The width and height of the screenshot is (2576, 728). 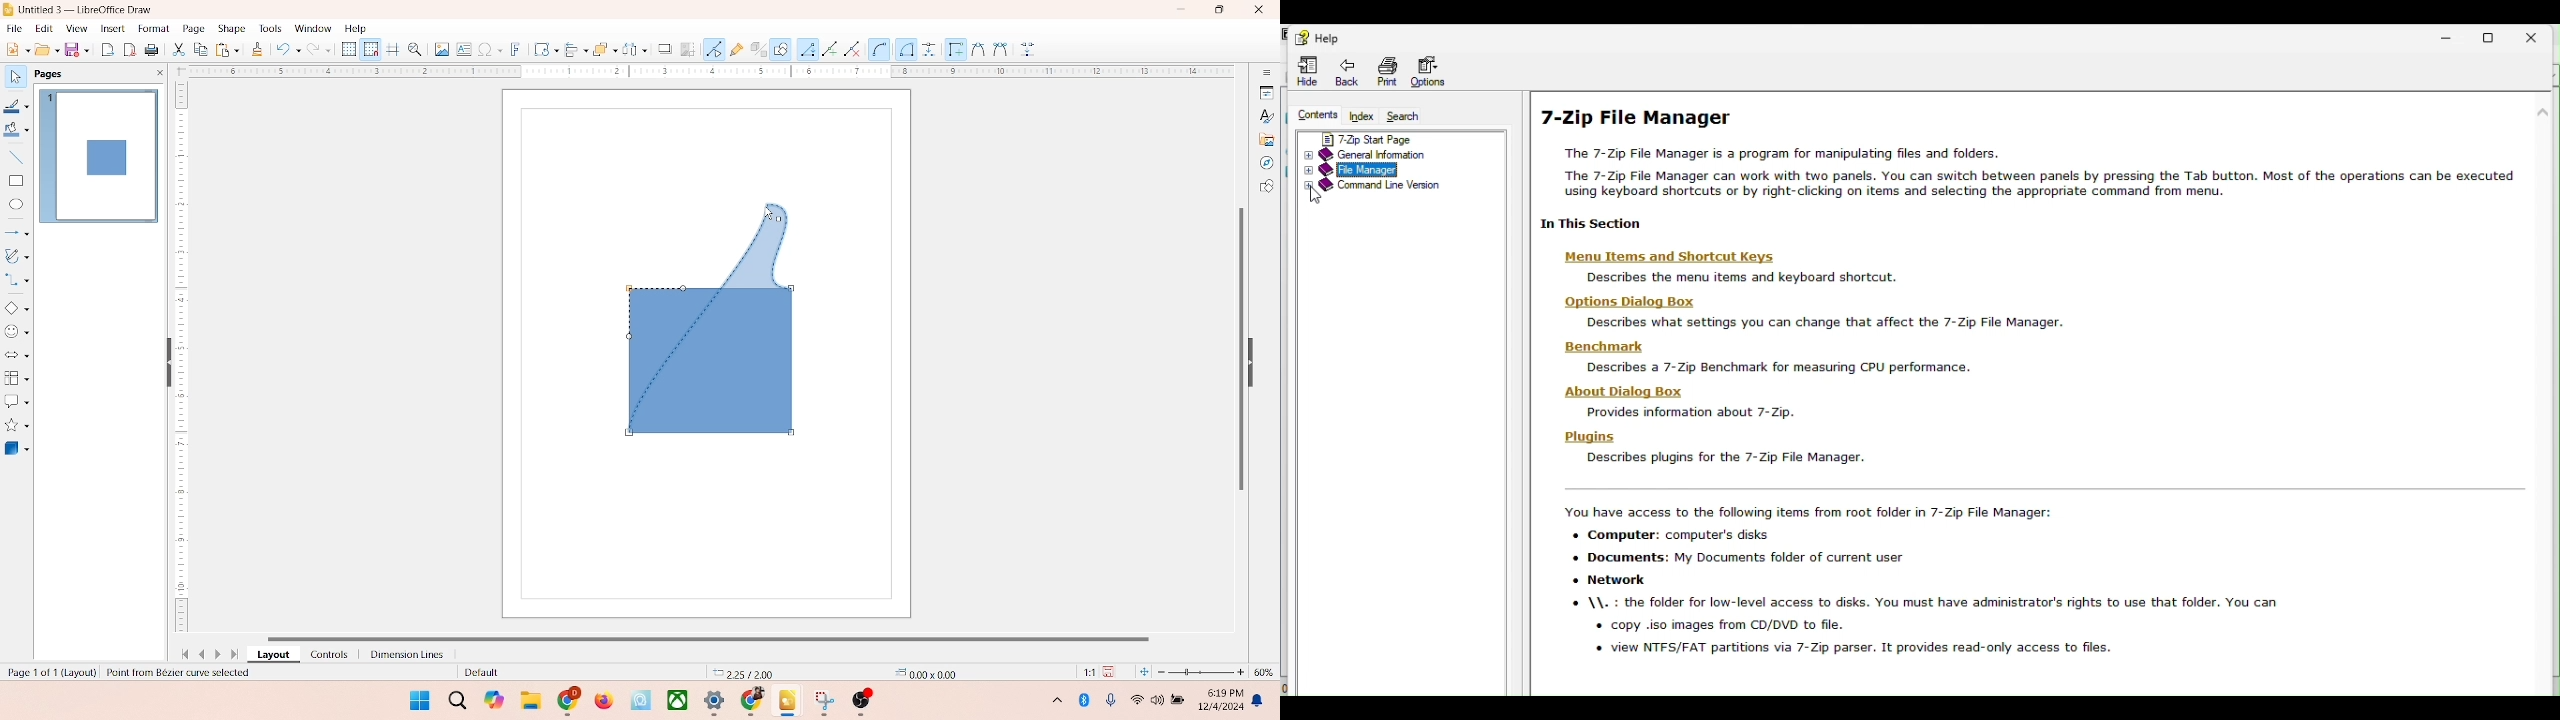 What do you see at coordinates (1397, 193) in the screenshot?
I see `command line version` at bounding box center [1397, 193].